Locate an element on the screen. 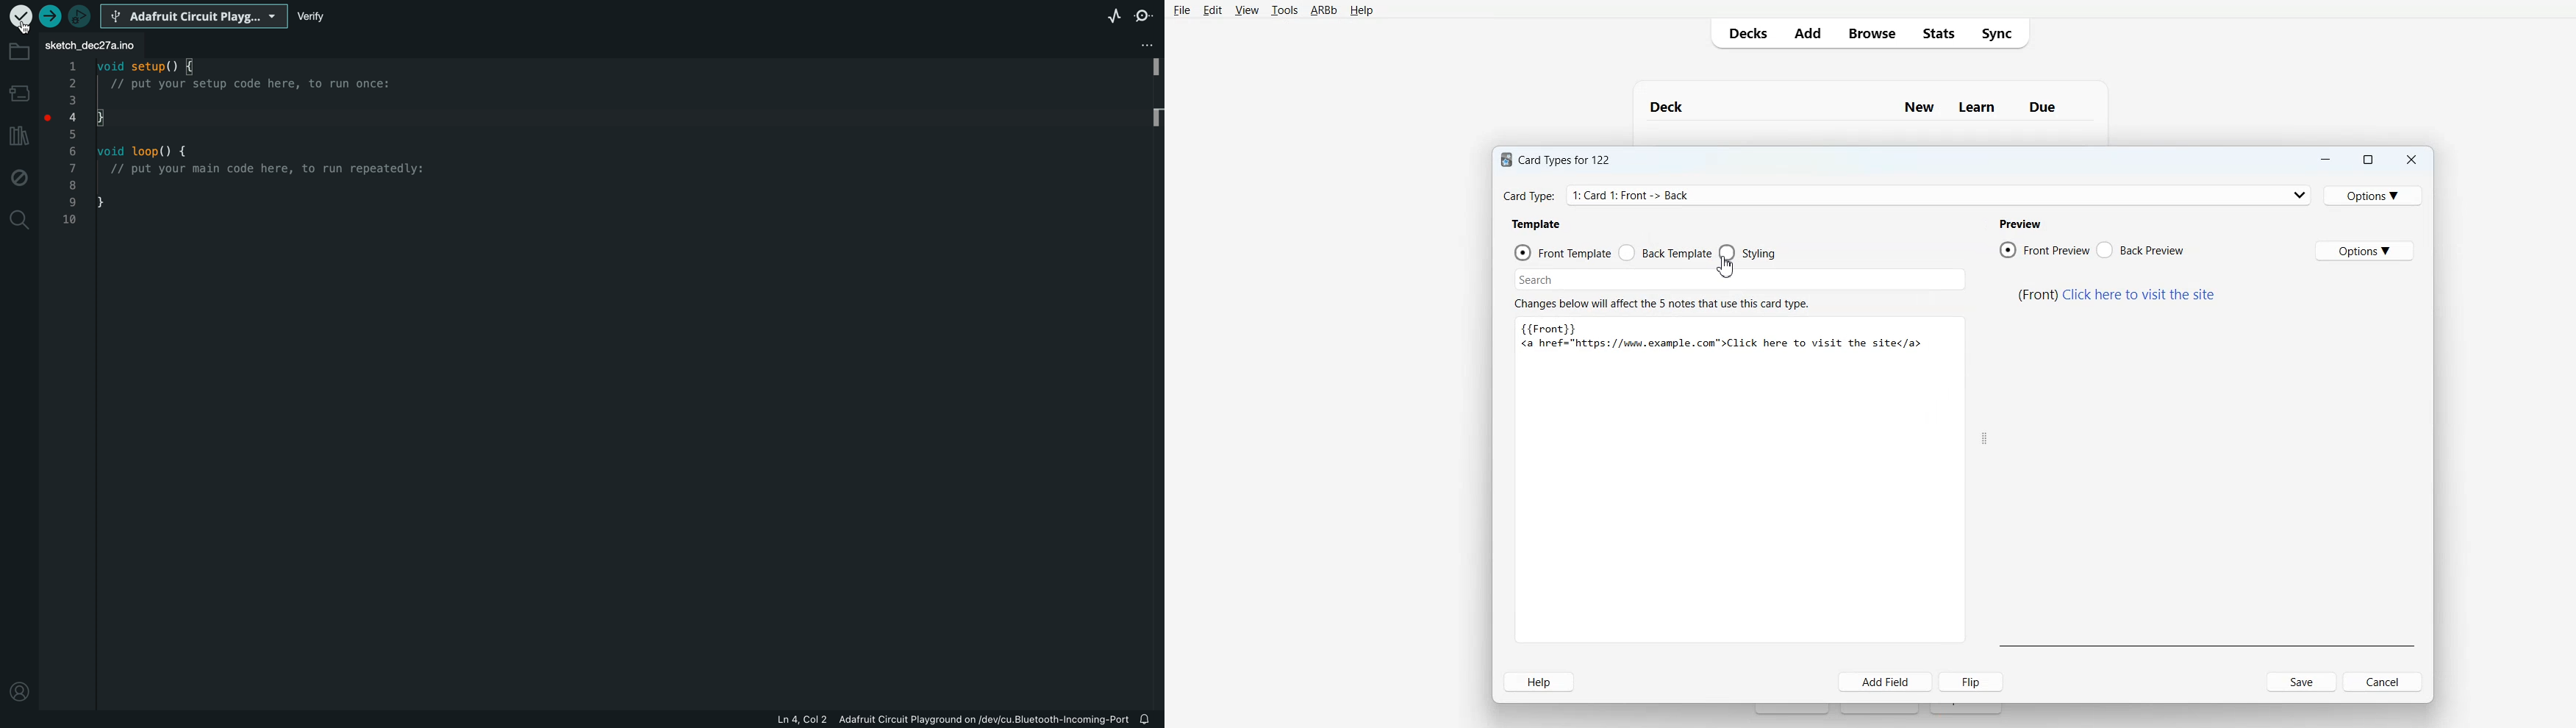 This screenshot has height=728, width=2576. Edit is located at coordinates (1213, 10).